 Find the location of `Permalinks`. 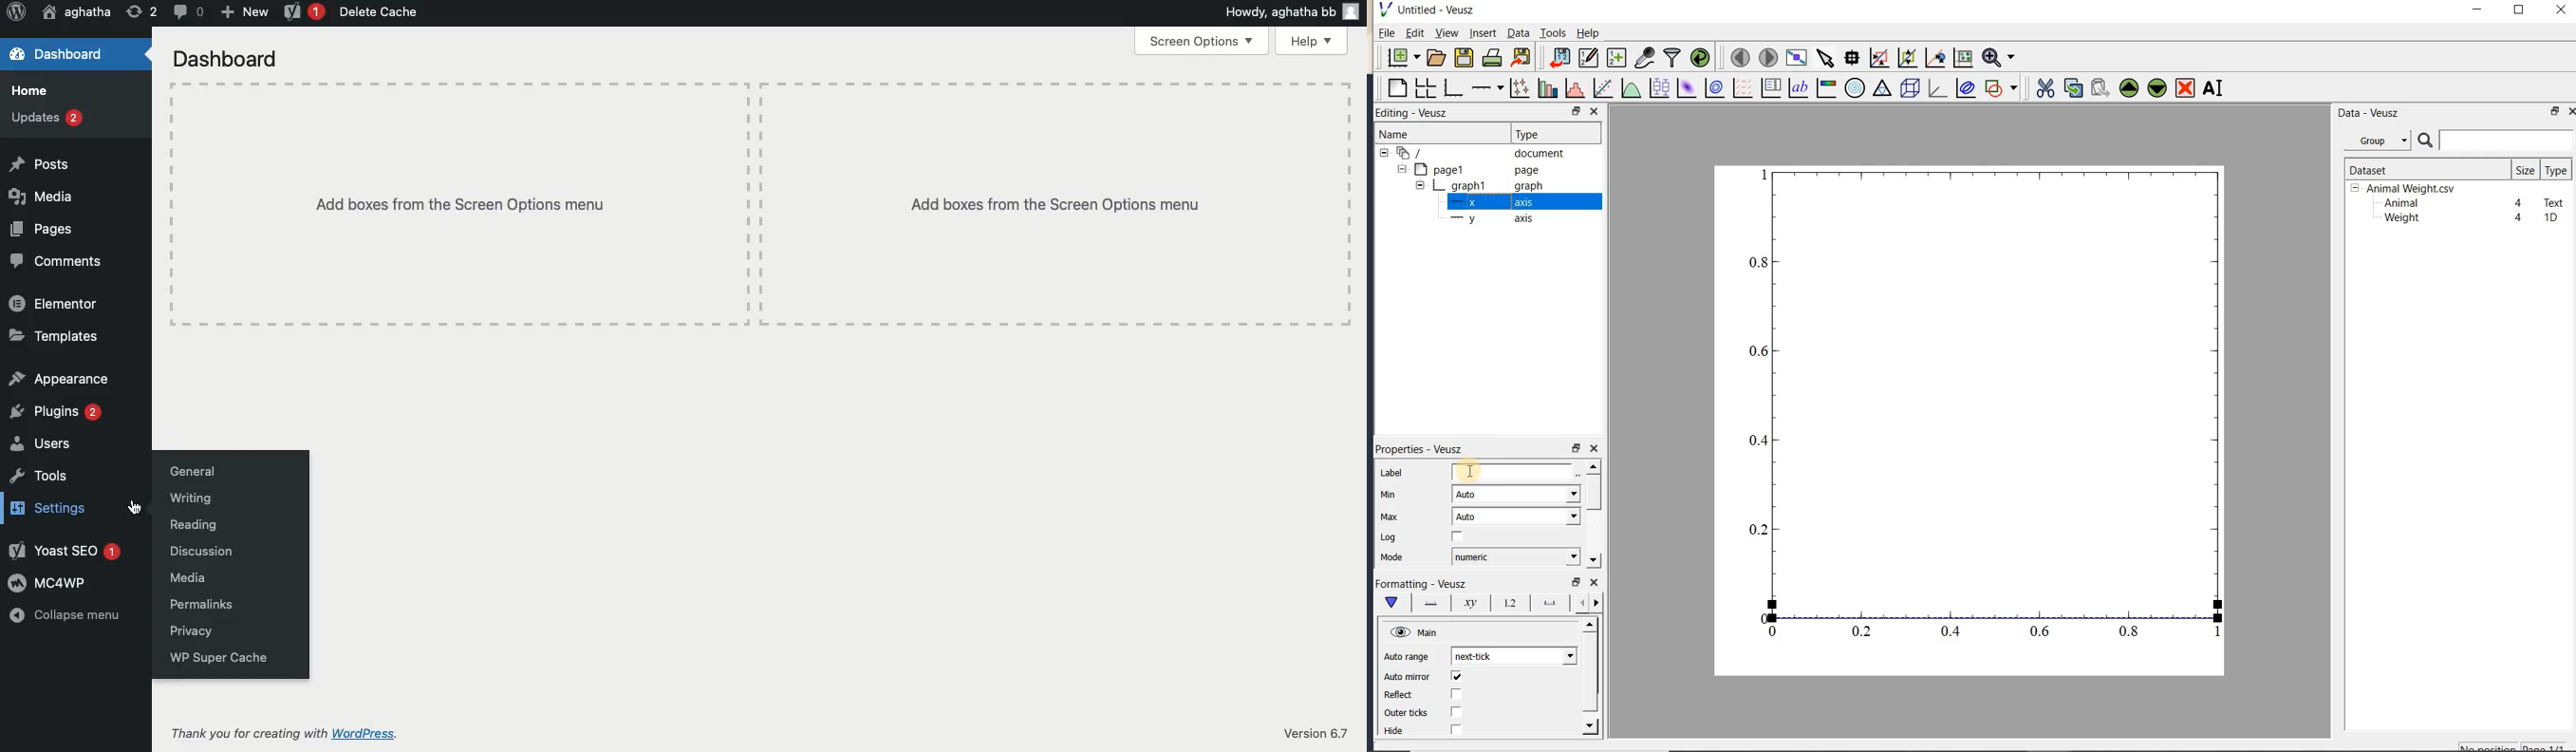

Permalinks is located at coordinates (197, 606).